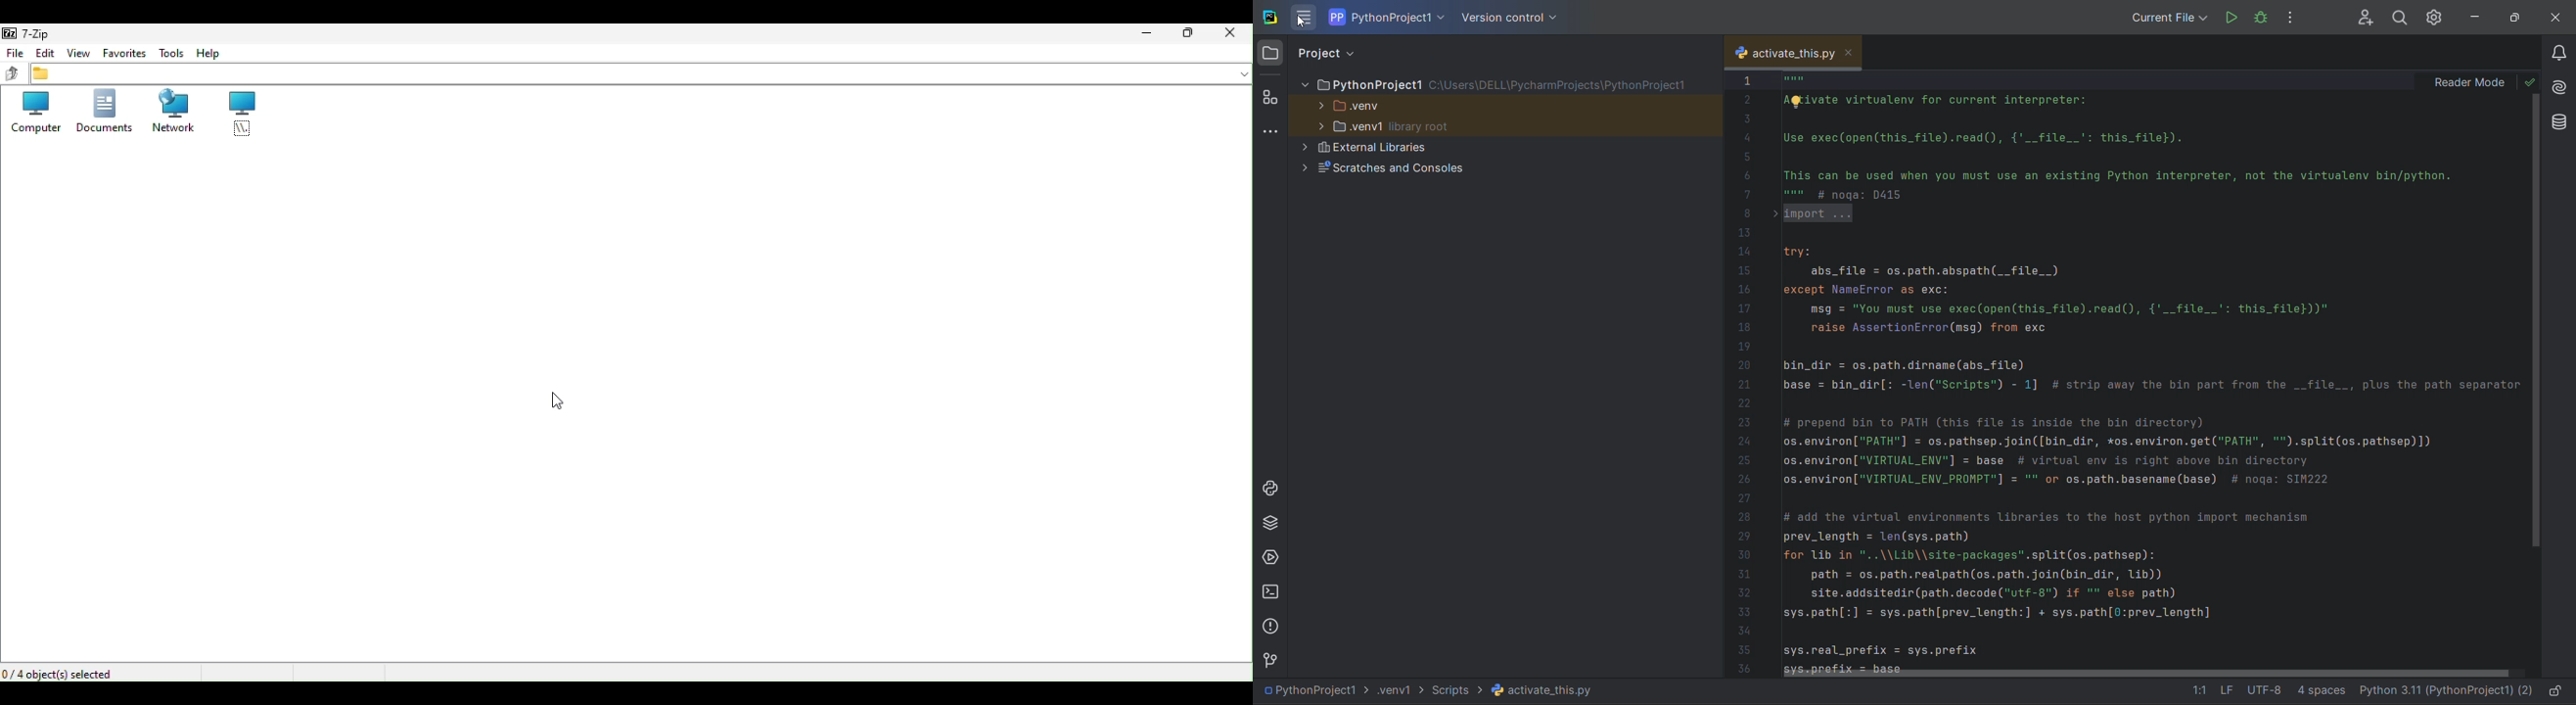 This screenshot has width=2576, height=728. I want to click on interpreter, so click(2445, 691).